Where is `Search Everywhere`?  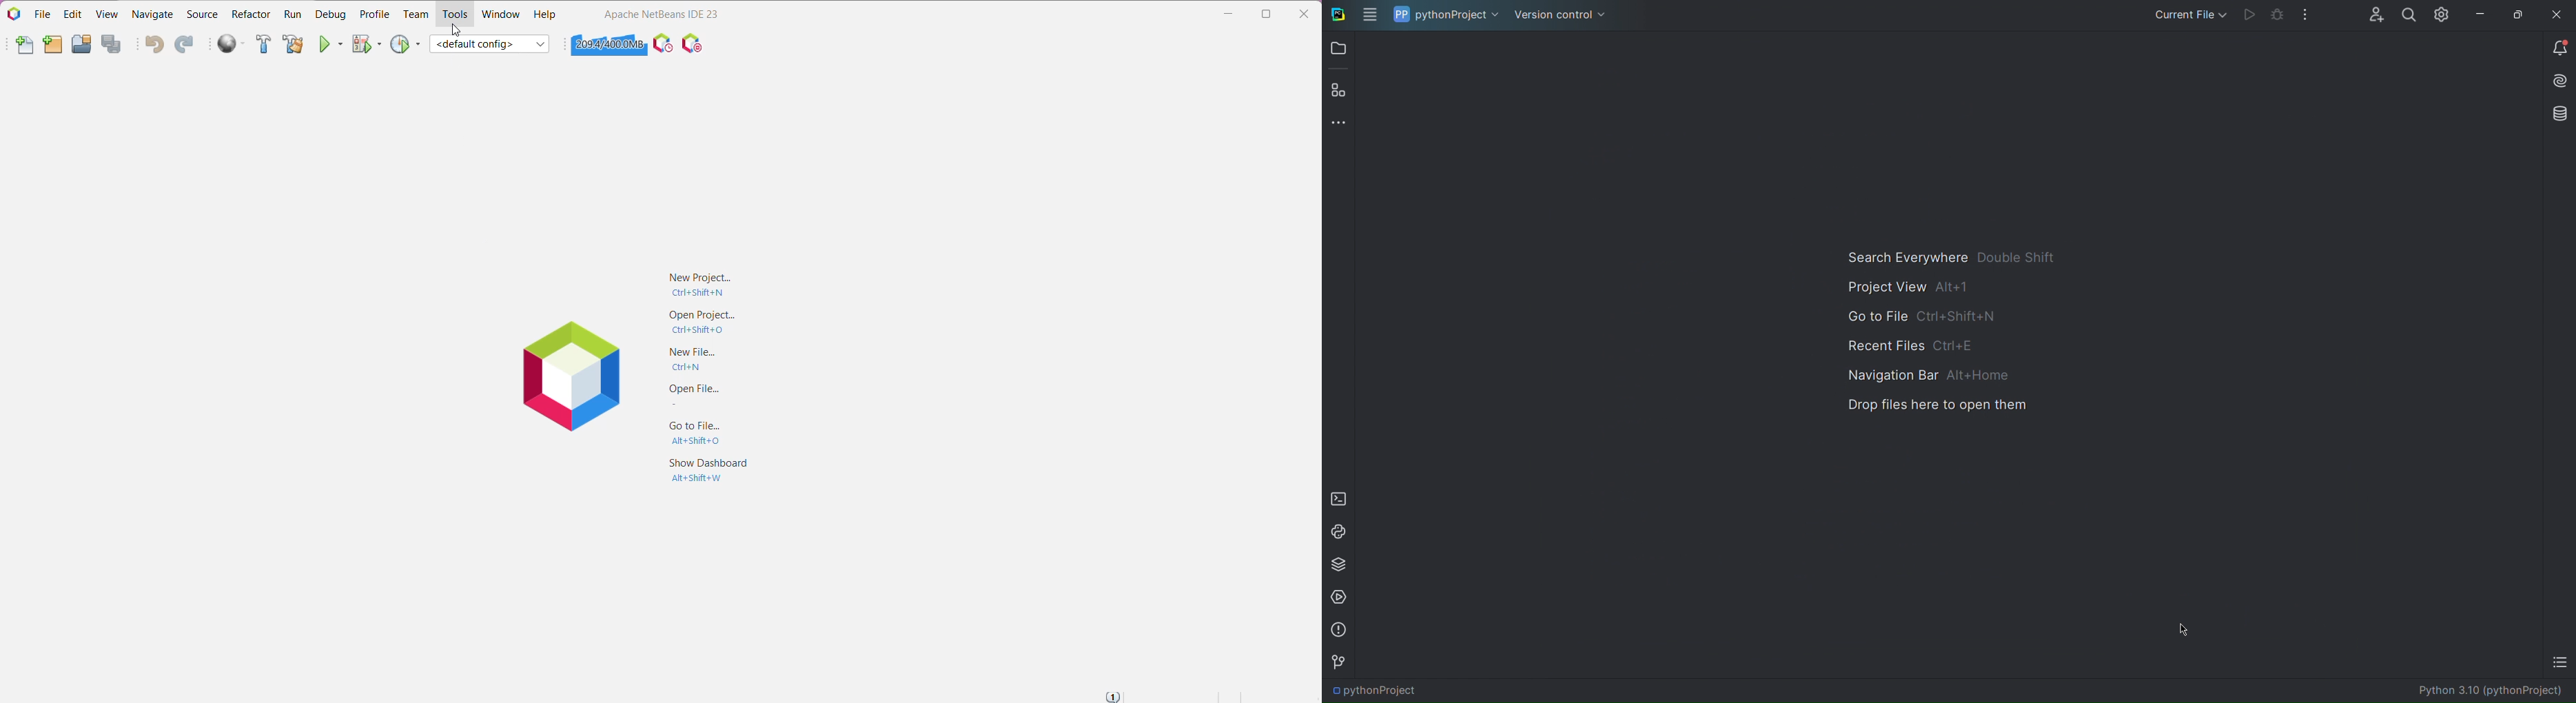
Search Everywhere is located at coordinates (1950, 256).